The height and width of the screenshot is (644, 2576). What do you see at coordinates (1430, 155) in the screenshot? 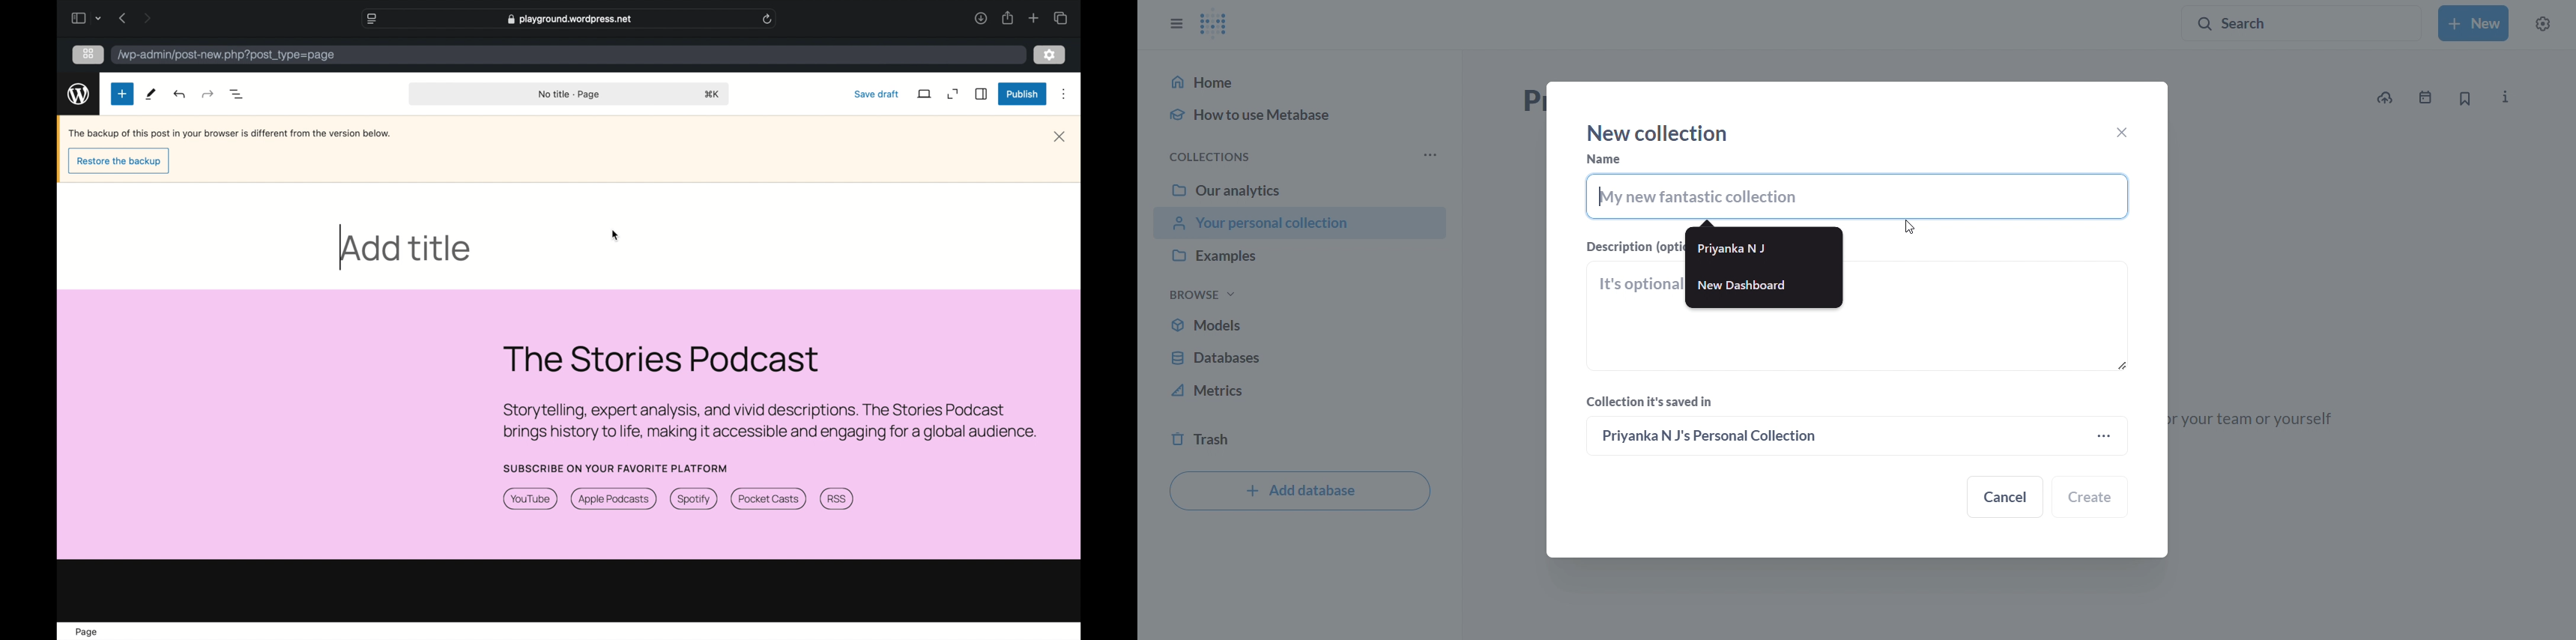
I see `more` at bounding box center [1430, 155].